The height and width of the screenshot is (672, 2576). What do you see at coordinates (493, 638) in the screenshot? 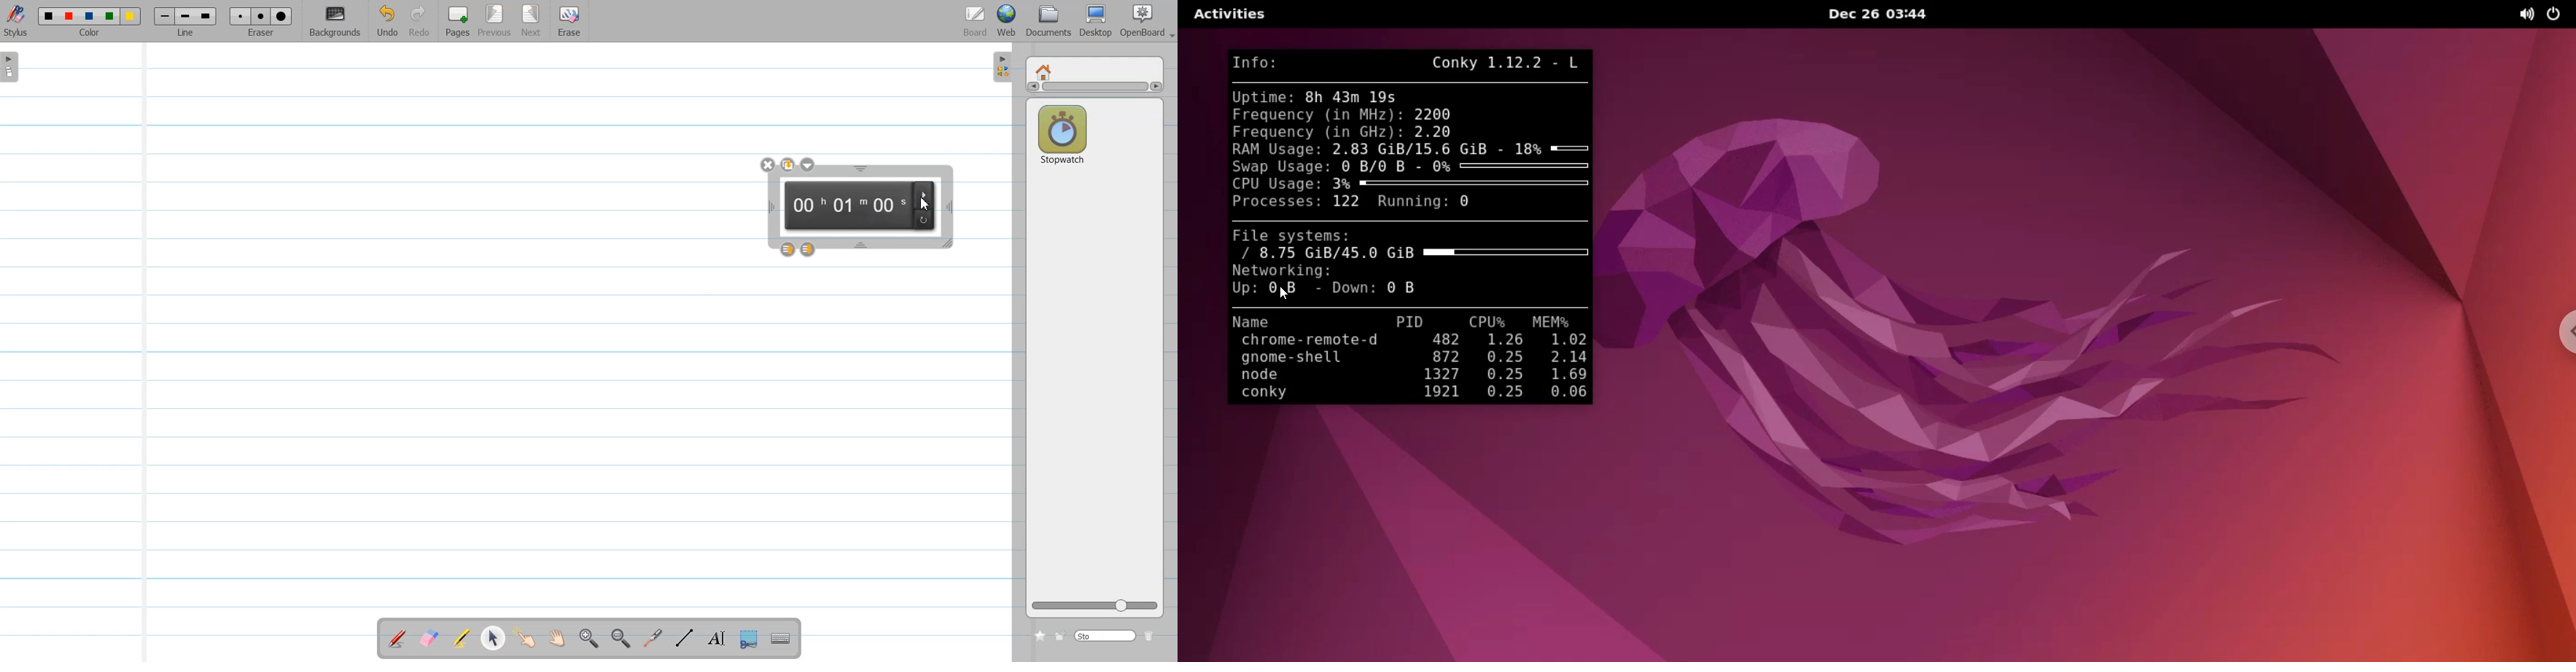
I see `Select and modify object` at bounding box center [493, 638].